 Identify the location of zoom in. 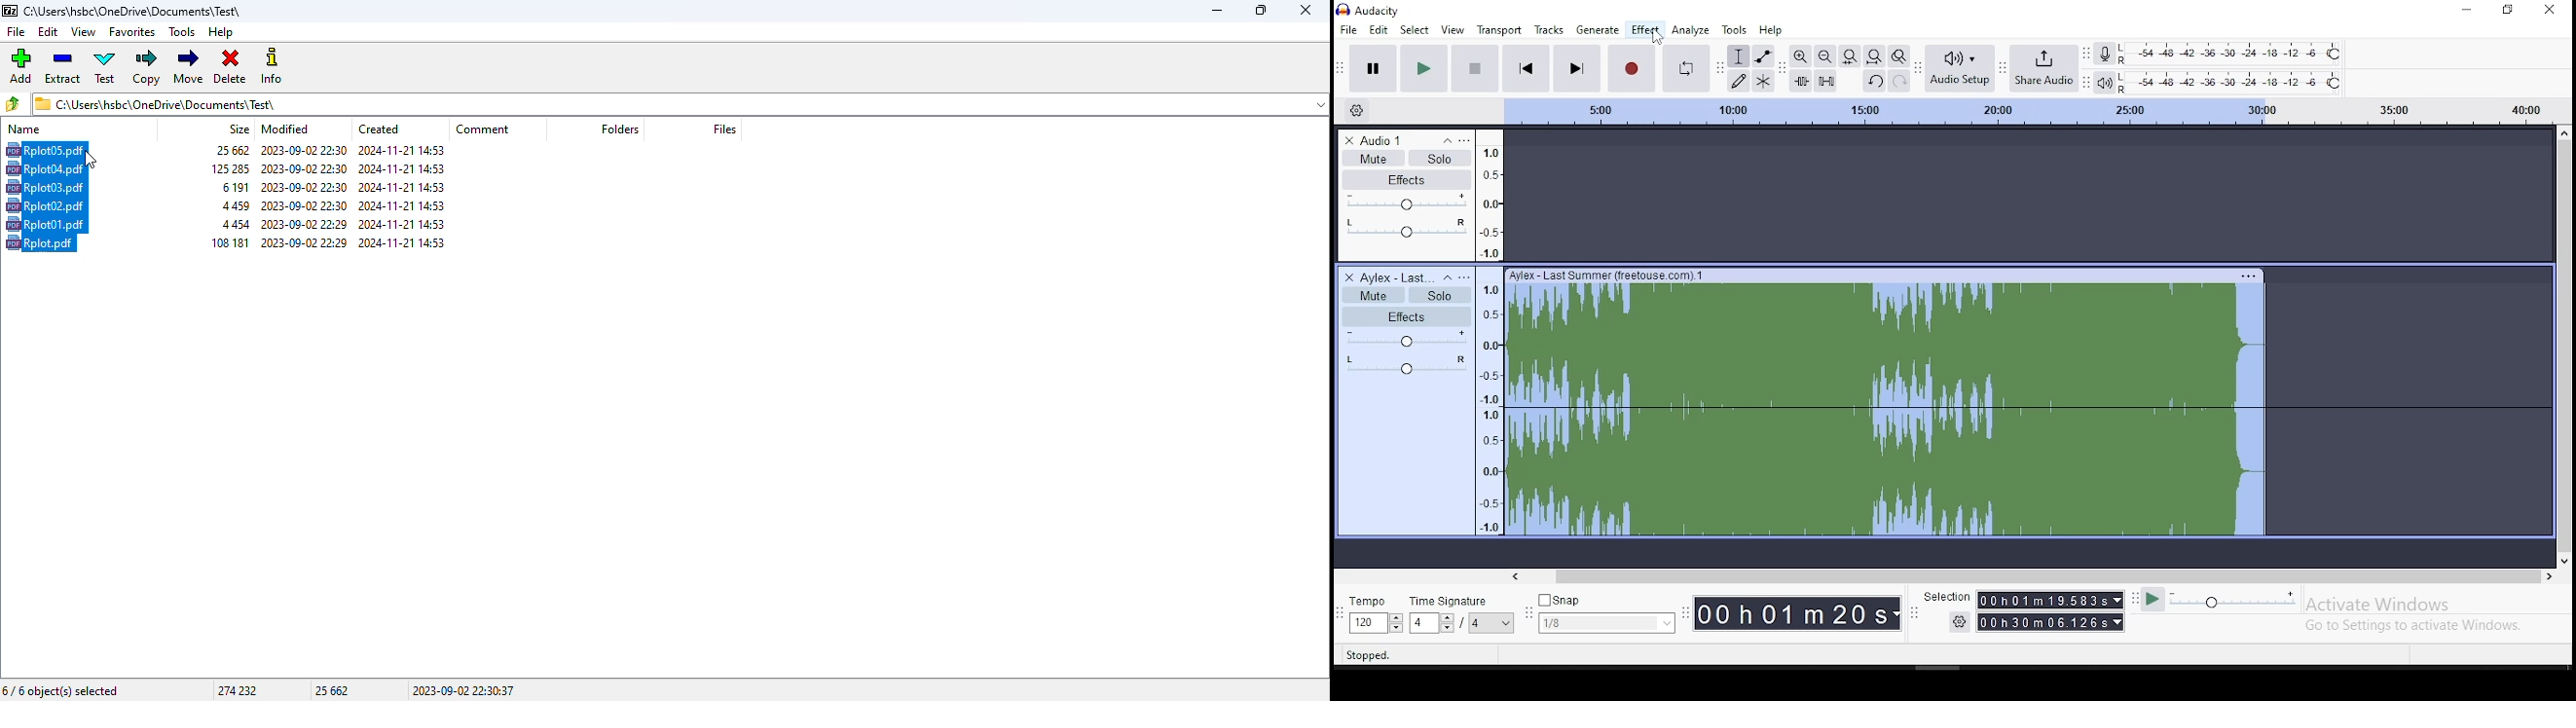
(1800, 55).